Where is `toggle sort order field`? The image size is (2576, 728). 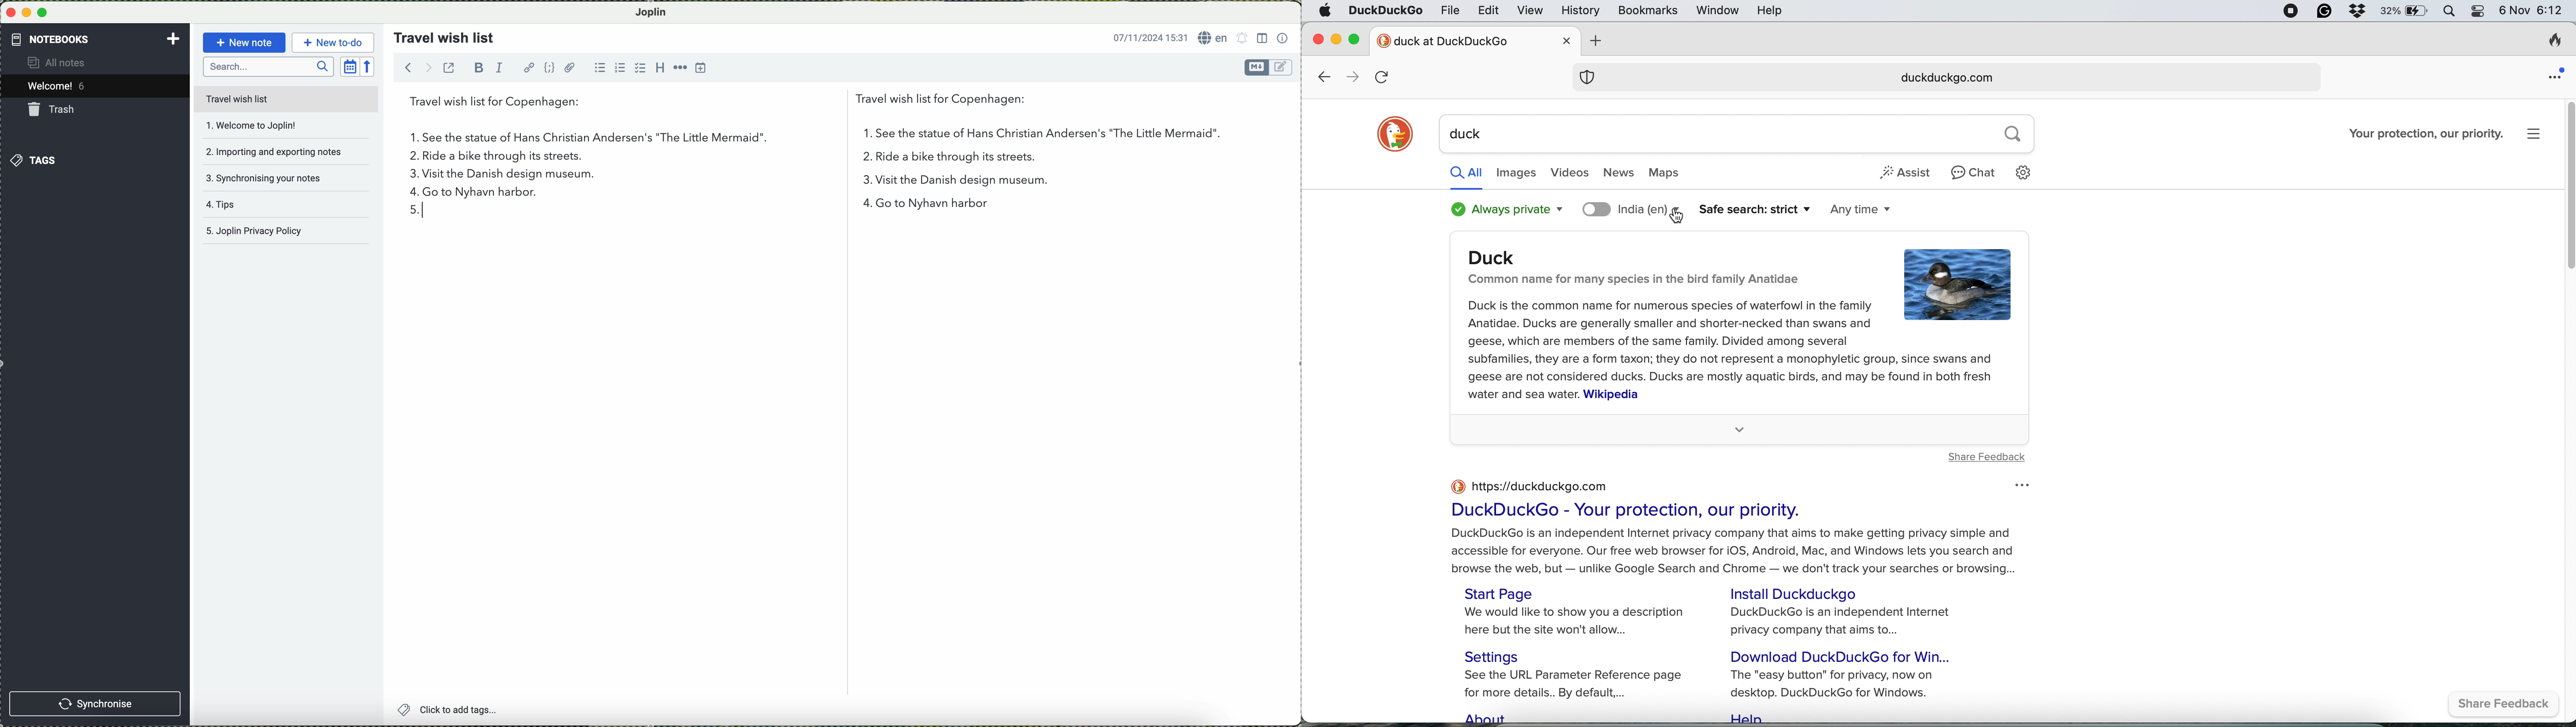 toggle sort order field is located at coordinates (349, 66).